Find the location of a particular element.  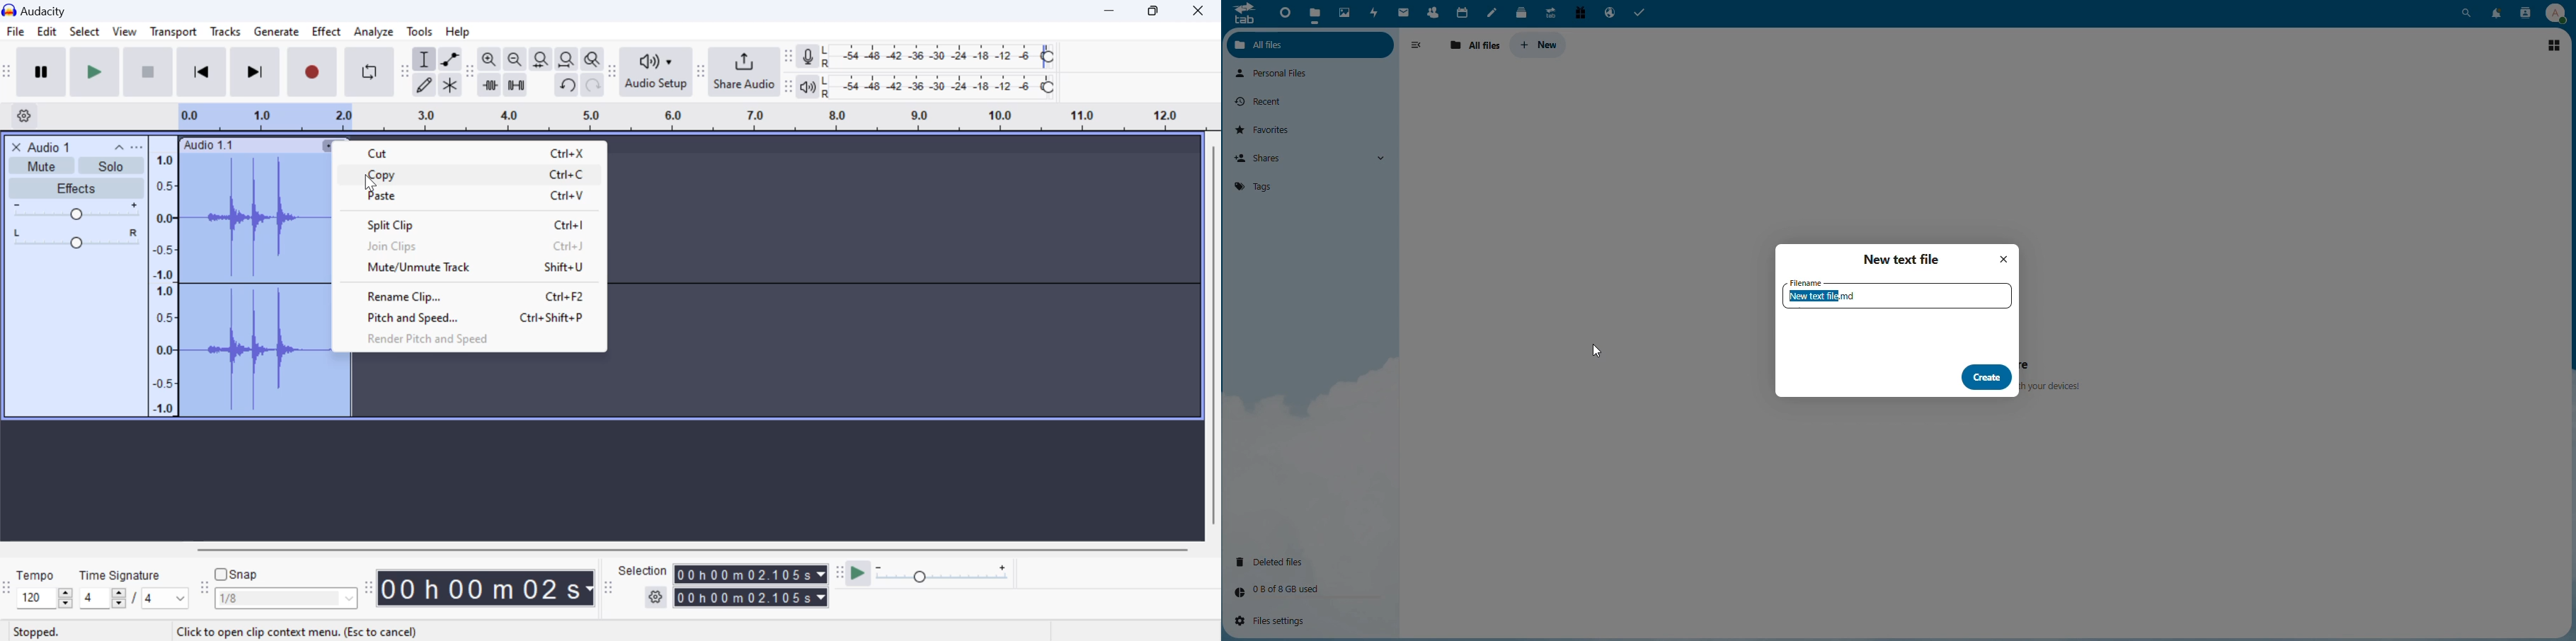

close track is located at coordinates (17, 146).